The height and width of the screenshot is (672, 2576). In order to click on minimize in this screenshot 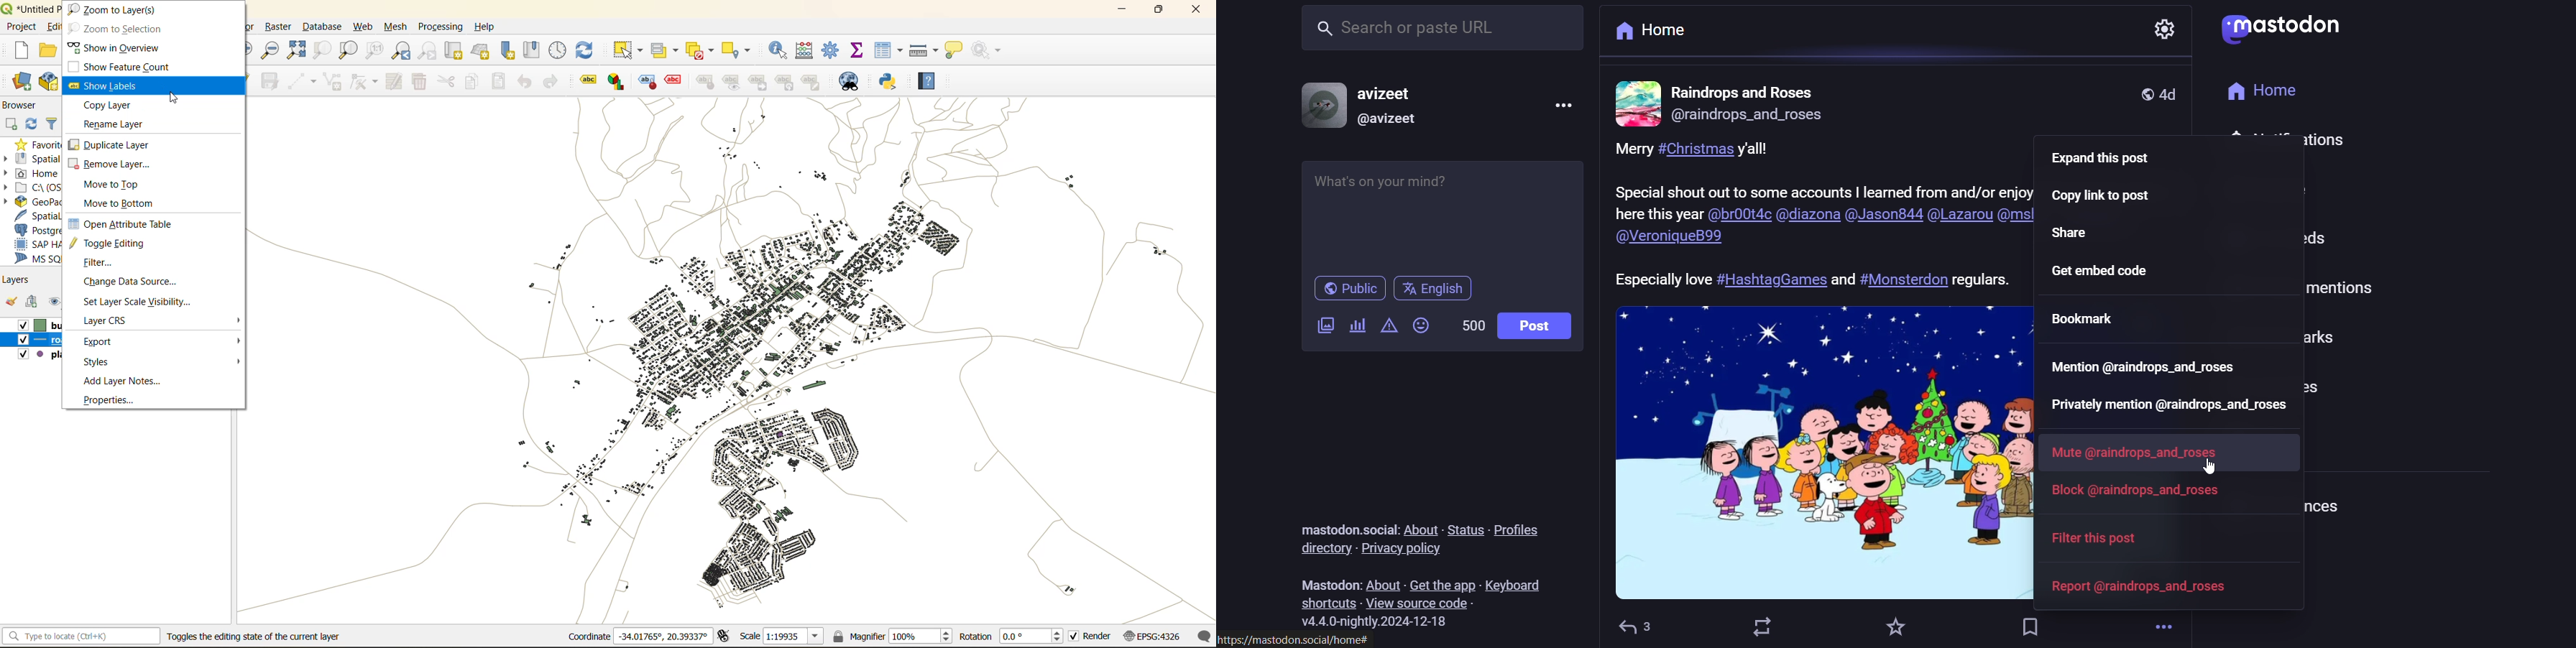, I will do `click(1122, 10)`.